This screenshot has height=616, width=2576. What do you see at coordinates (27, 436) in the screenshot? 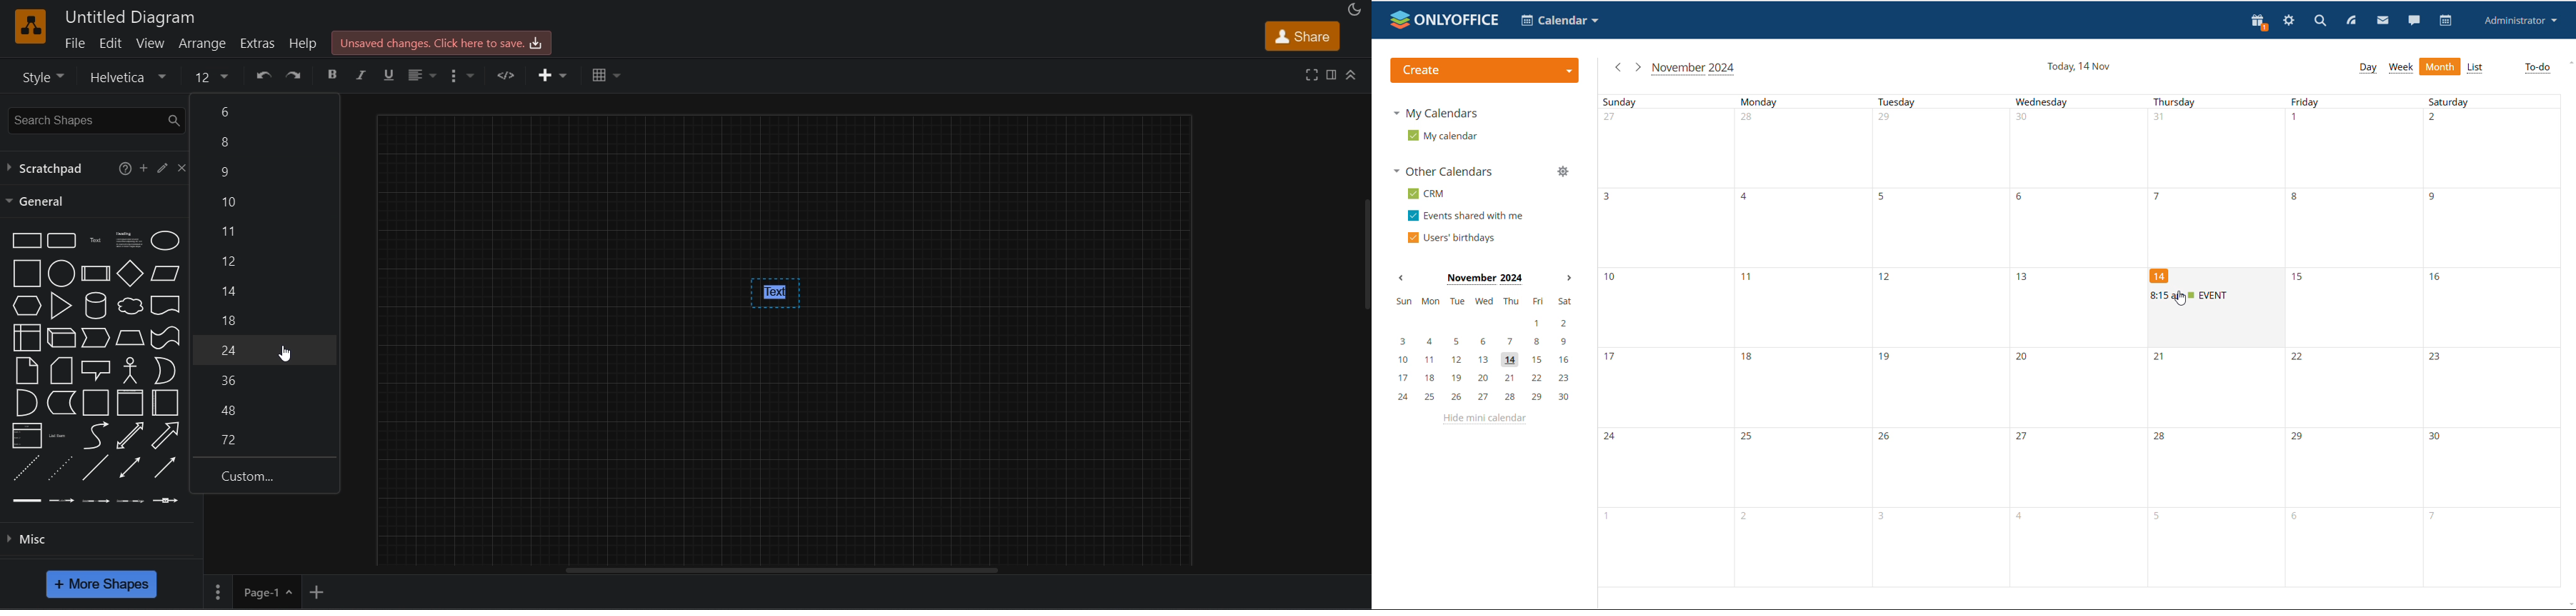
I see `List` at bounding box center [27, 436].